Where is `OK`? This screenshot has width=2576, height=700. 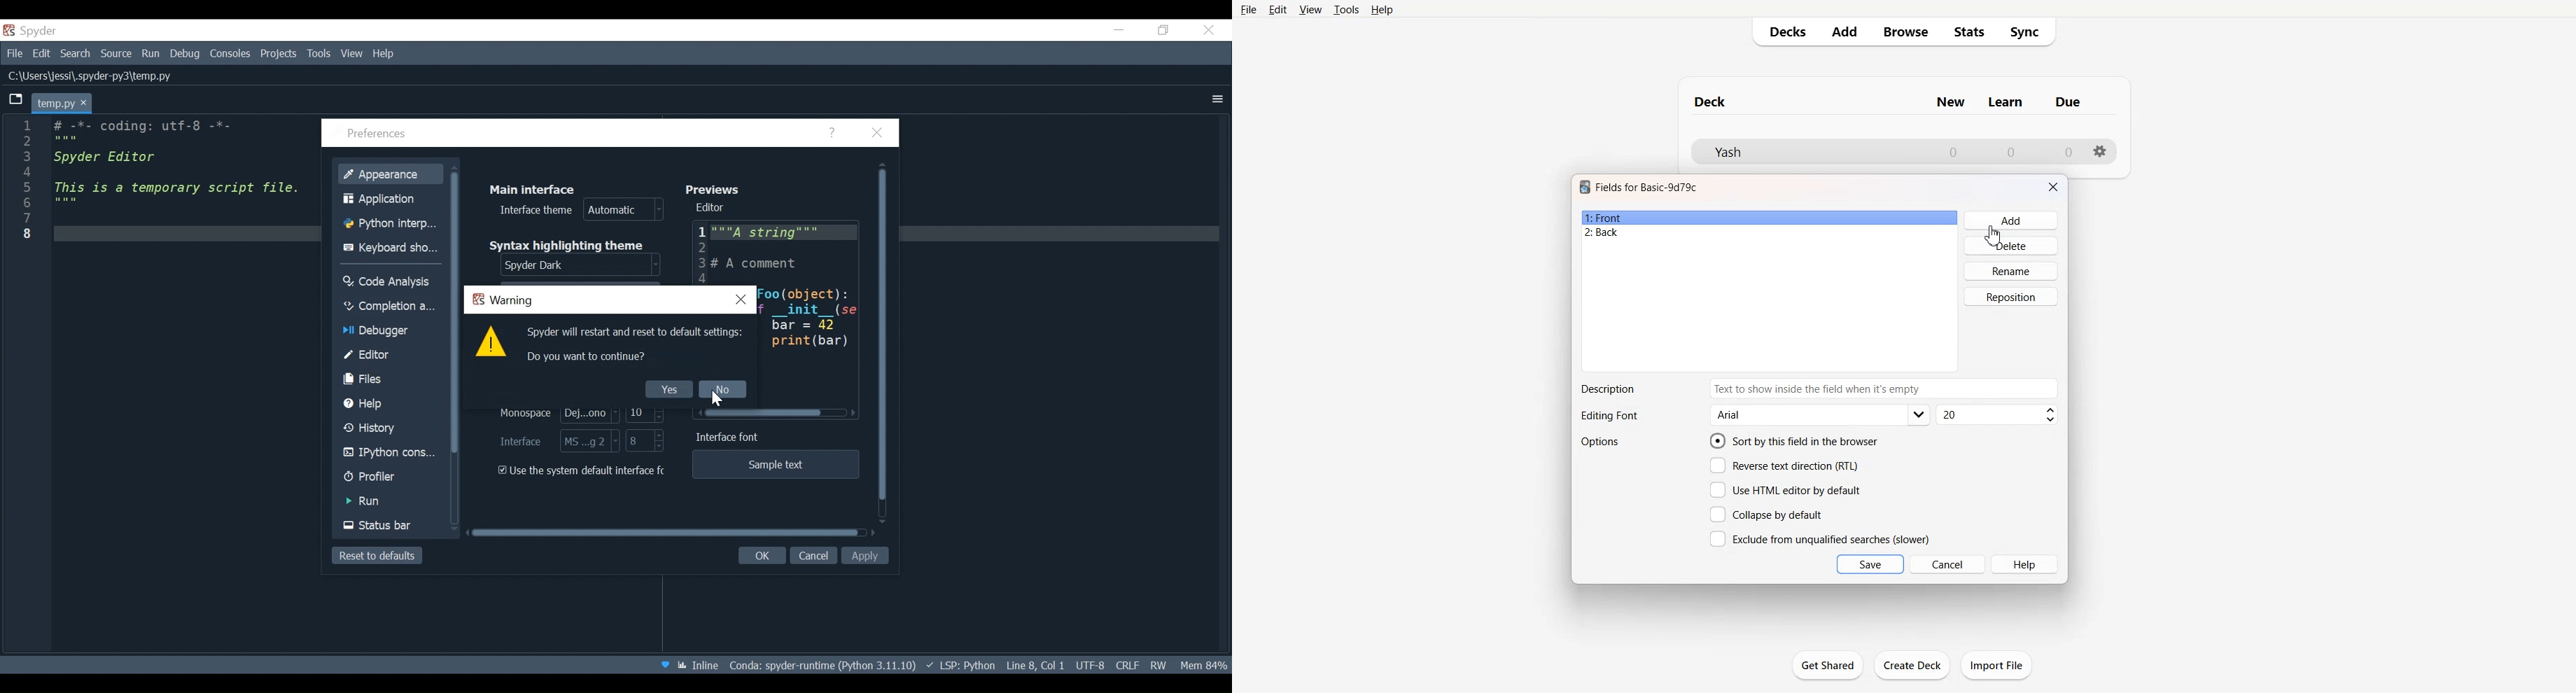
OK is located at coordinates (760, 556).